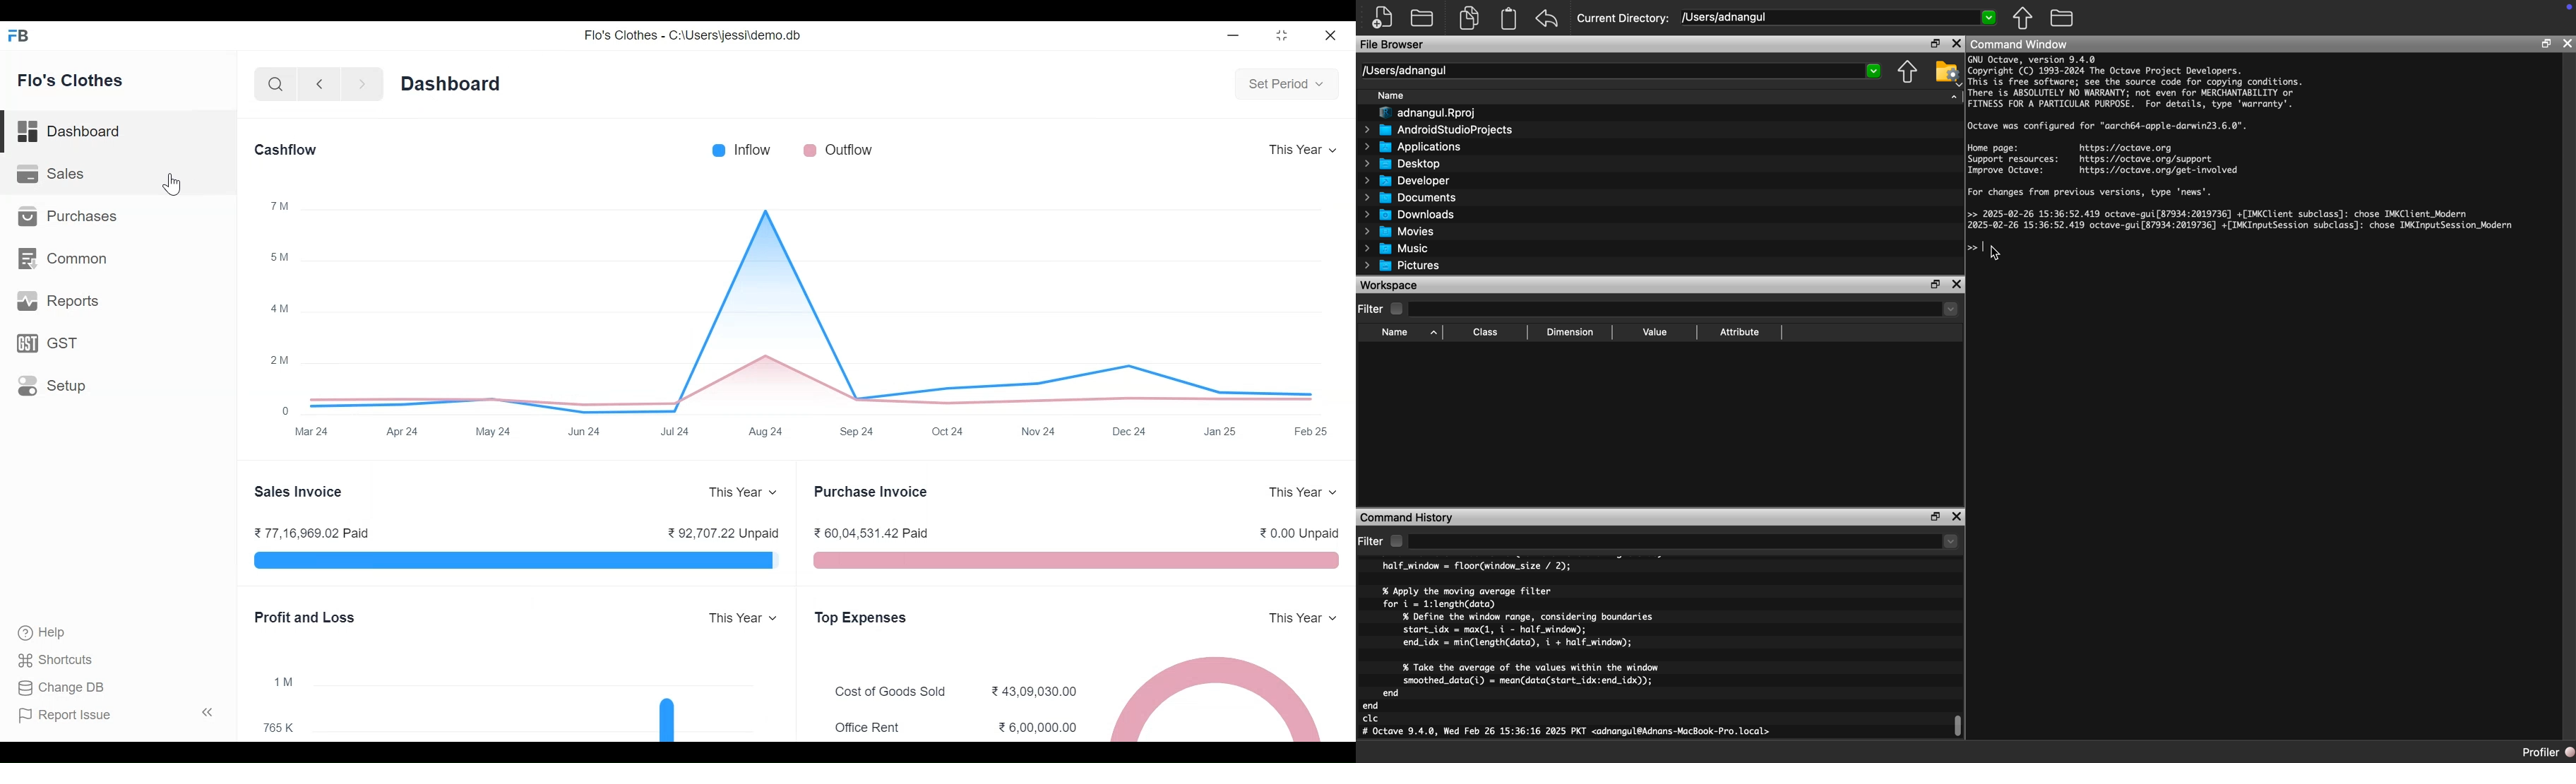 The width and height of the screenshot is (2576, 784). I want to click on 2M, so click(281, 361).